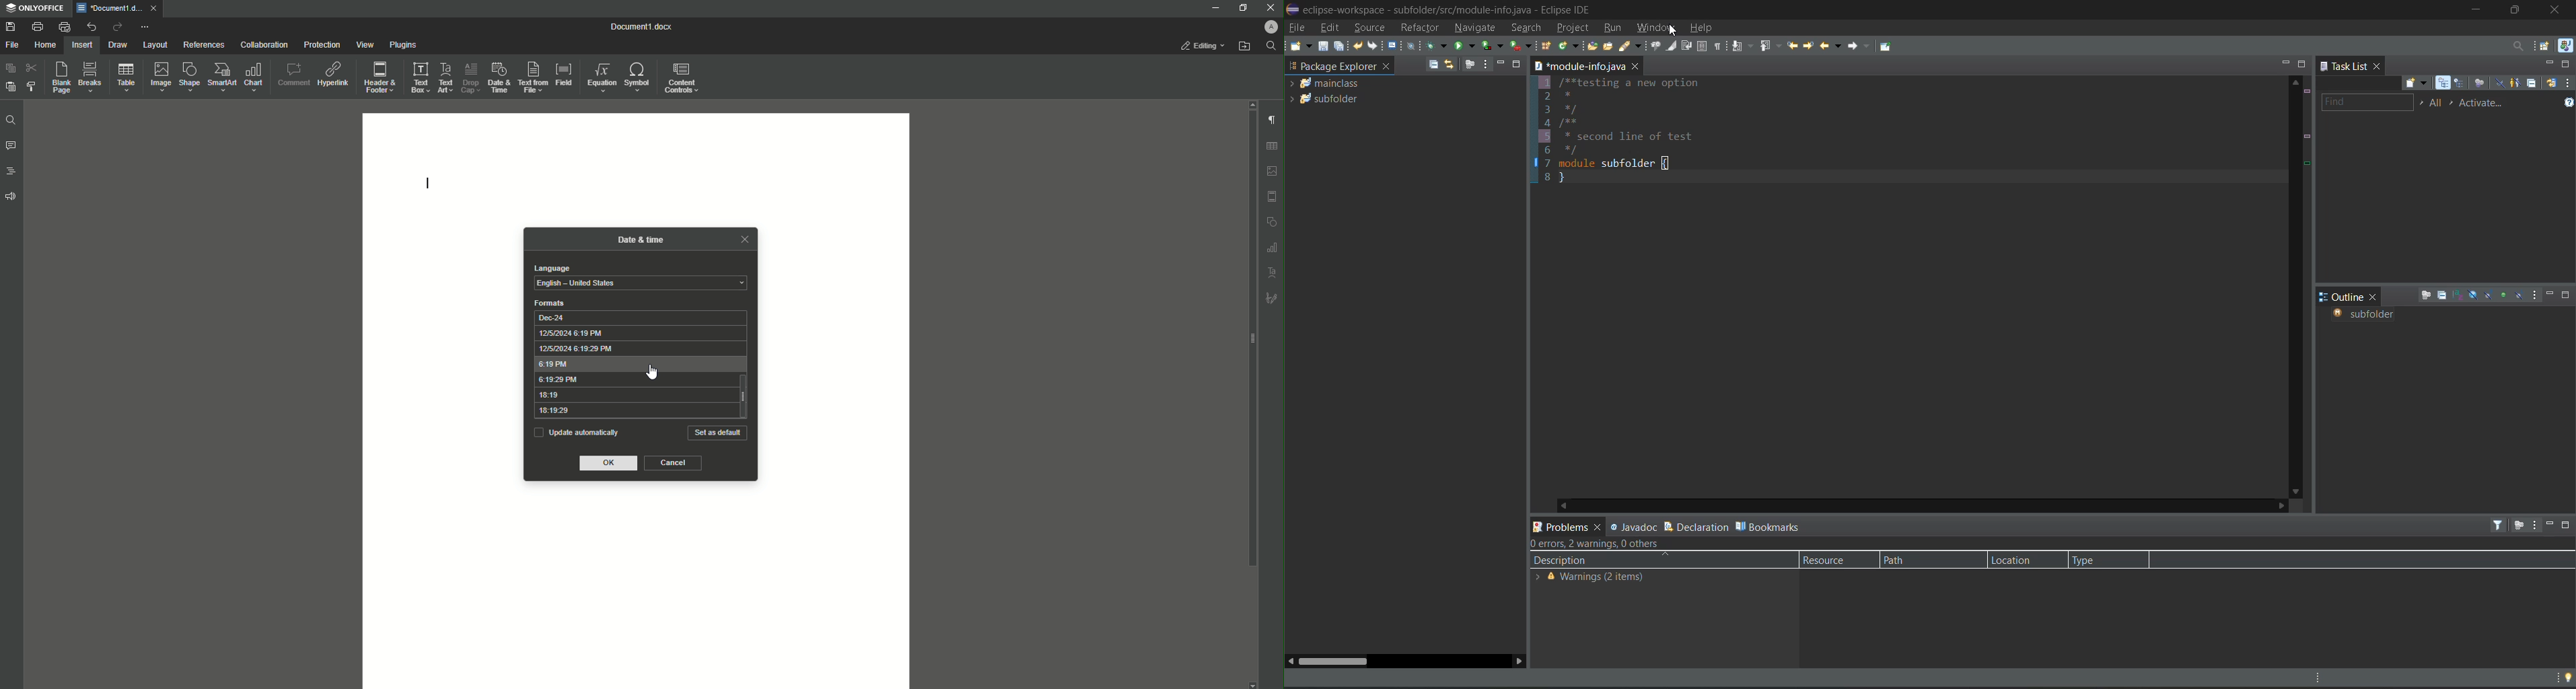  What do you see at coordinates (9, 68) in the screenshot?
I see `Paste` at bounding box center [9, 68].